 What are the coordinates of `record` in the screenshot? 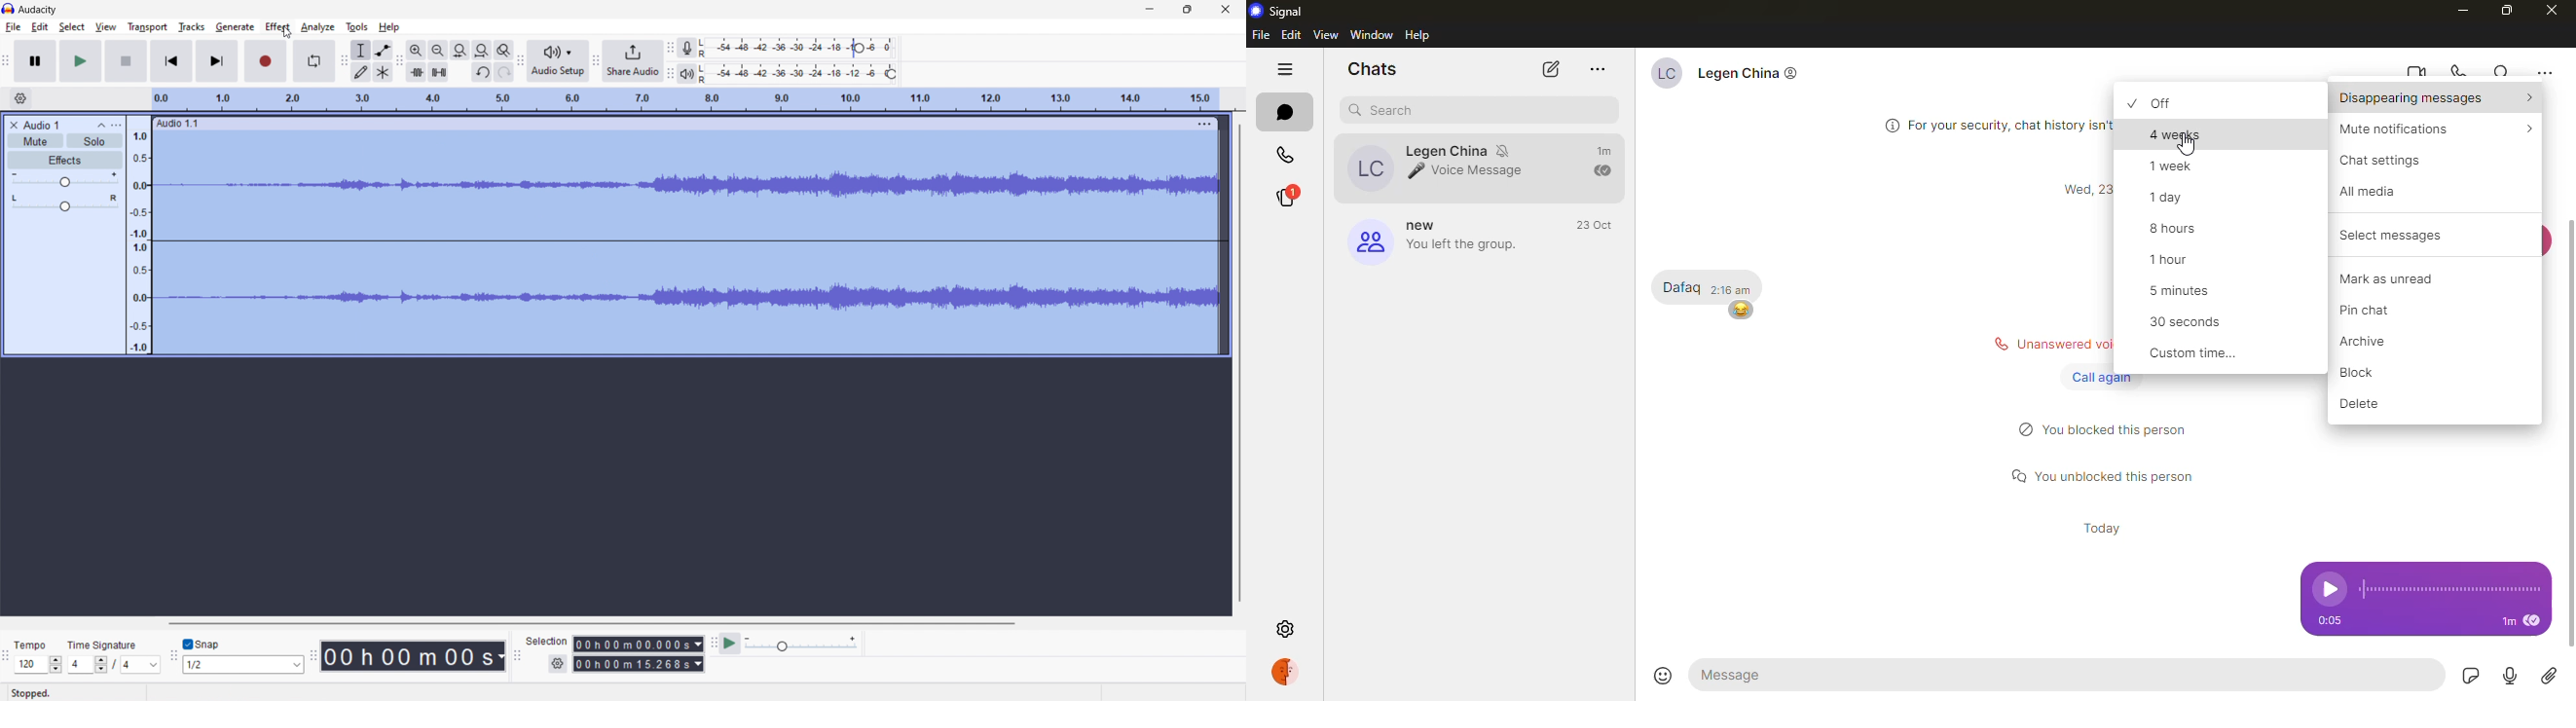 It's located at (2510, 677).